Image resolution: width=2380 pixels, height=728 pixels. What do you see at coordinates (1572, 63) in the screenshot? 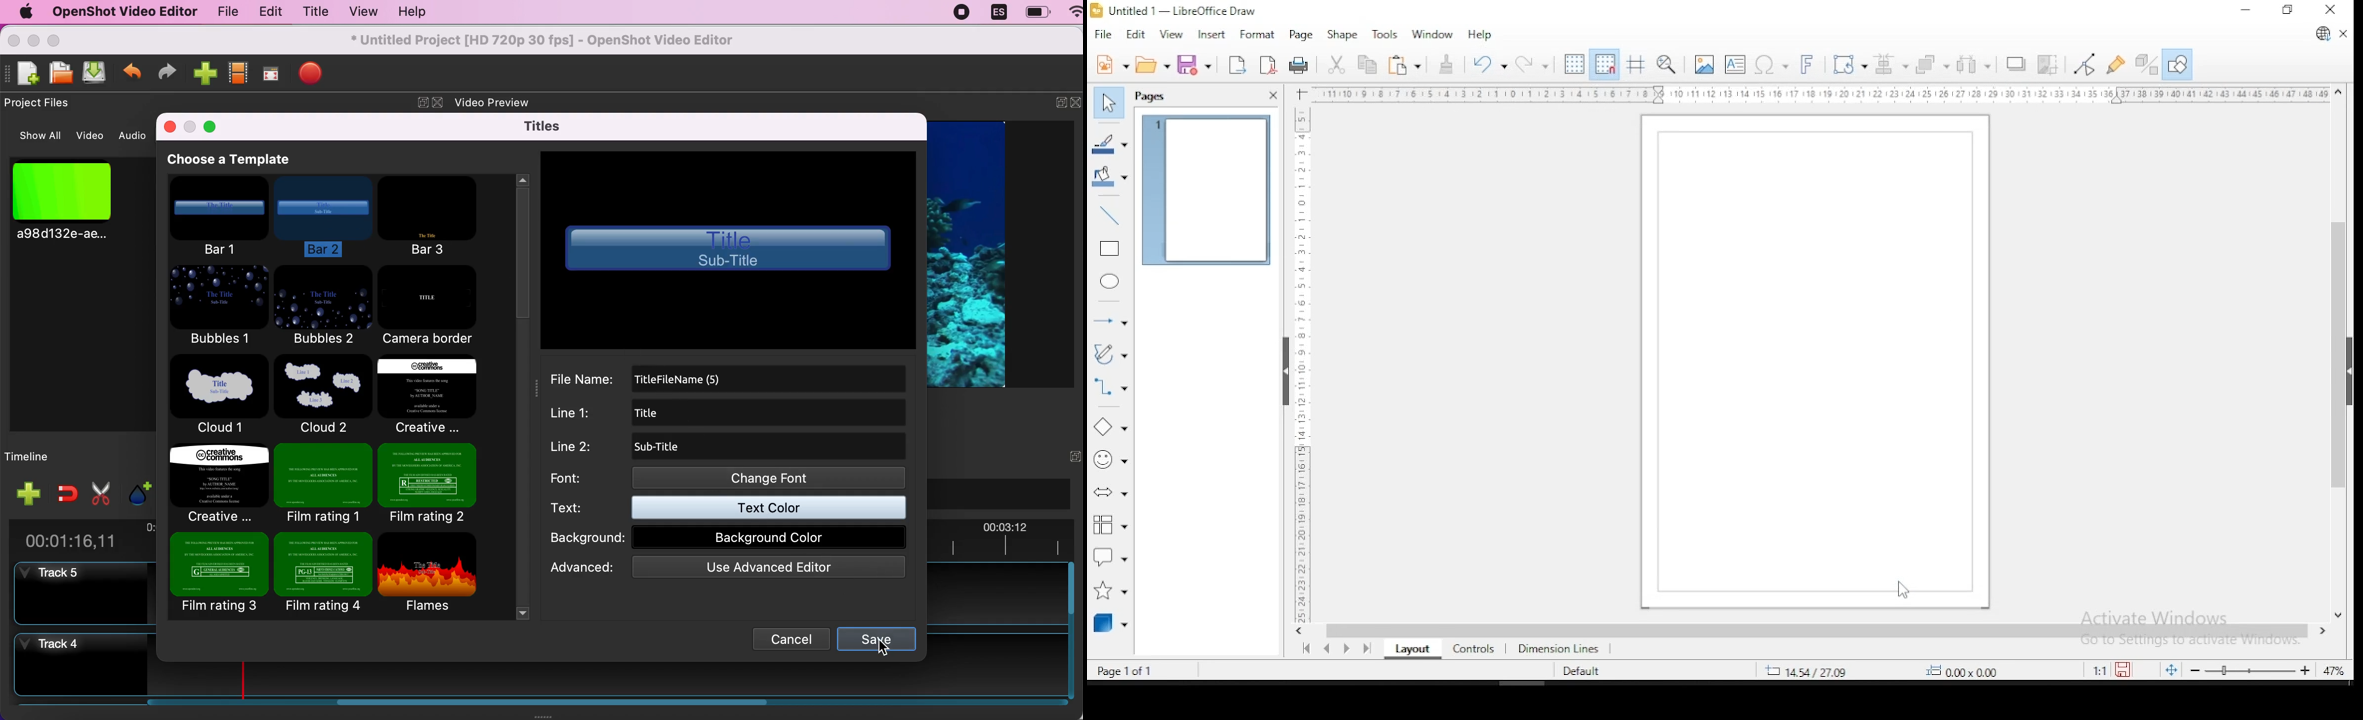
I see `show grids` at bounding box center [1572, 63].